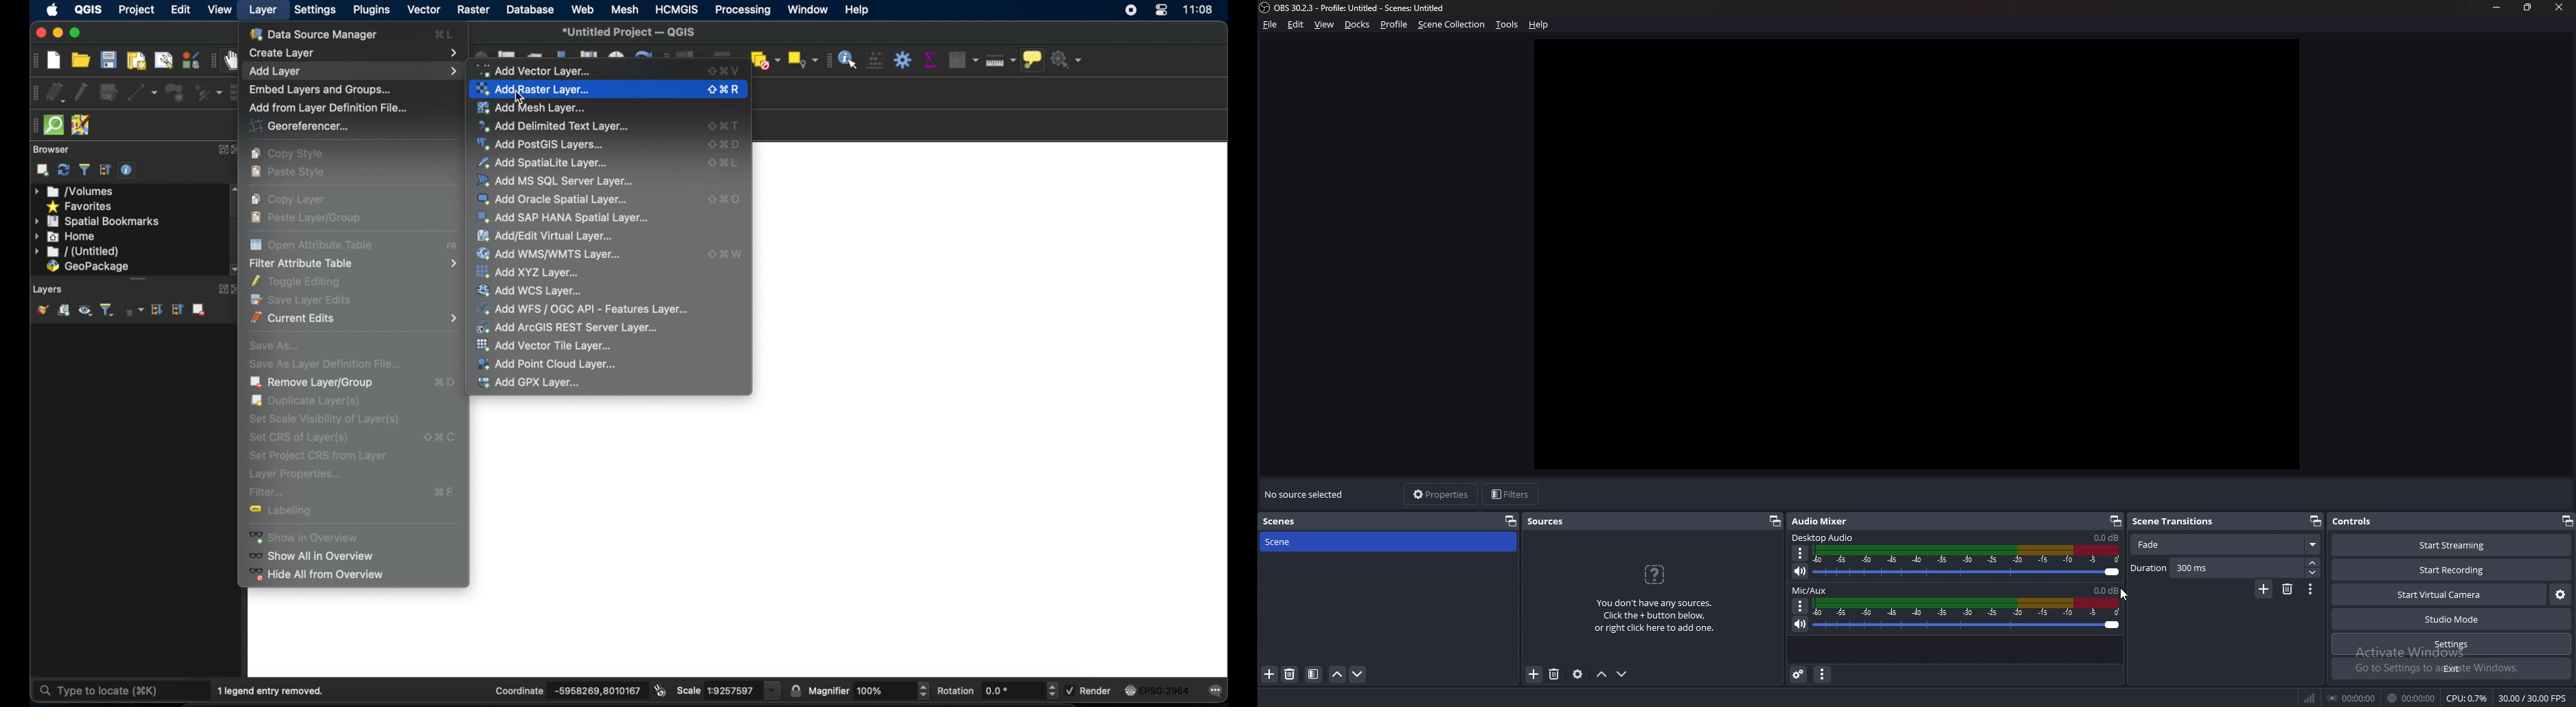  What do you see at coordinates (1283, 544) in the screenshot?
I see `scene` at bounding box center [1283, 544].